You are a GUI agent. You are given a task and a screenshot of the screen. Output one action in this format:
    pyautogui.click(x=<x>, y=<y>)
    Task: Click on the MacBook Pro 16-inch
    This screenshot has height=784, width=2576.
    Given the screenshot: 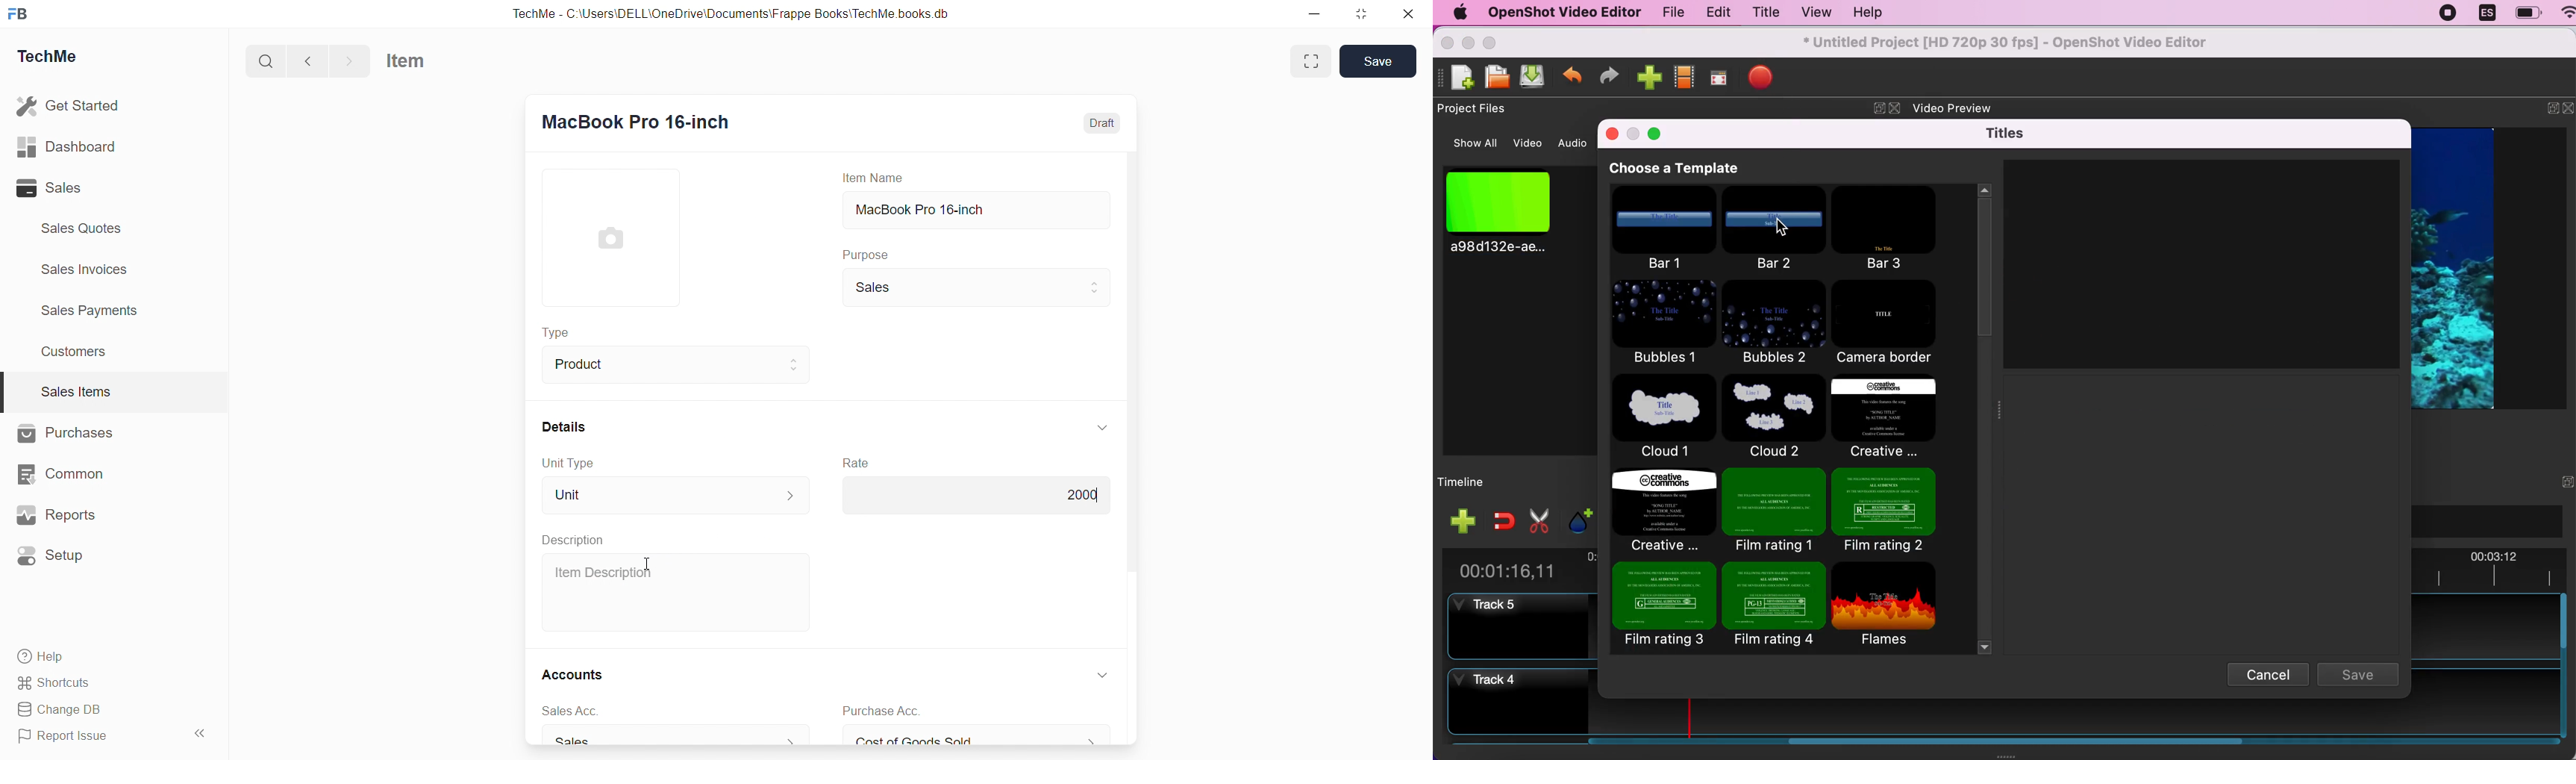 What is the action you would take?
    pyautogui.click(x=636, y=119)
    